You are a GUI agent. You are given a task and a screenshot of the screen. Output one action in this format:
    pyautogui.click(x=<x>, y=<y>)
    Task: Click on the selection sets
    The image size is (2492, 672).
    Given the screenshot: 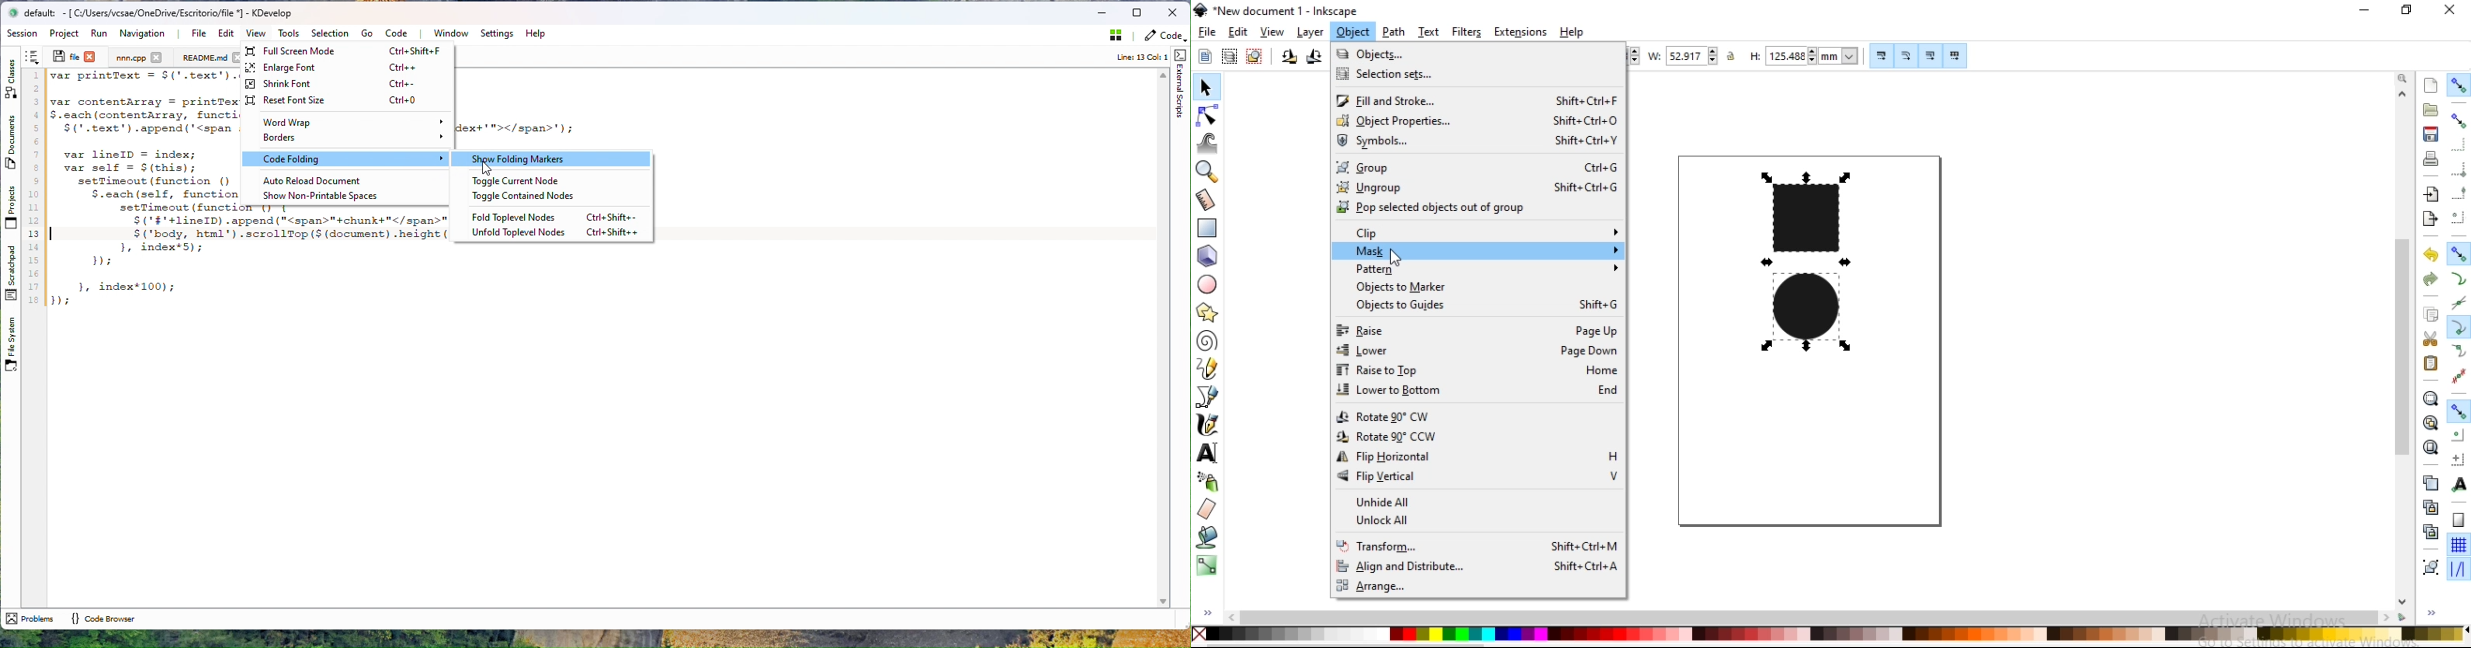 What is the action you would take?
    pyautogui.click(x=1462, y=75)
    